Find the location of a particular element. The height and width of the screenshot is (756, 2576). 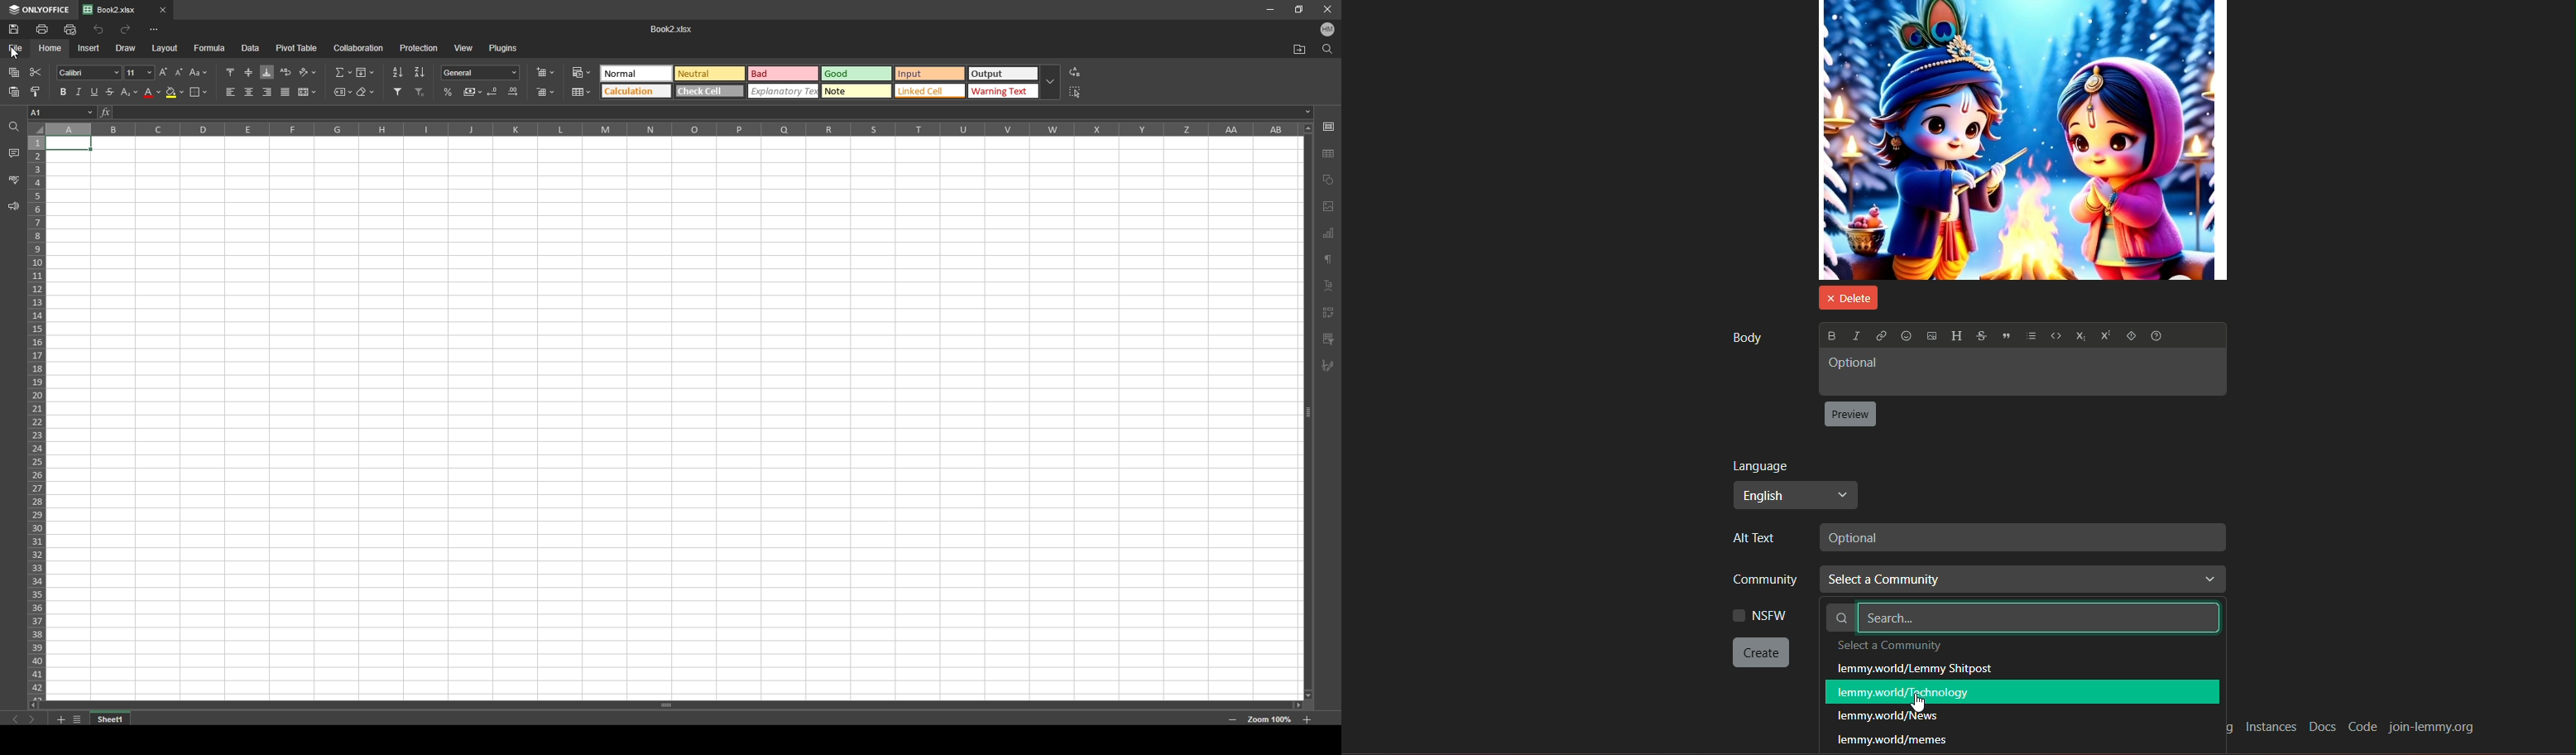

bold is located at coordinates (1830, 335).